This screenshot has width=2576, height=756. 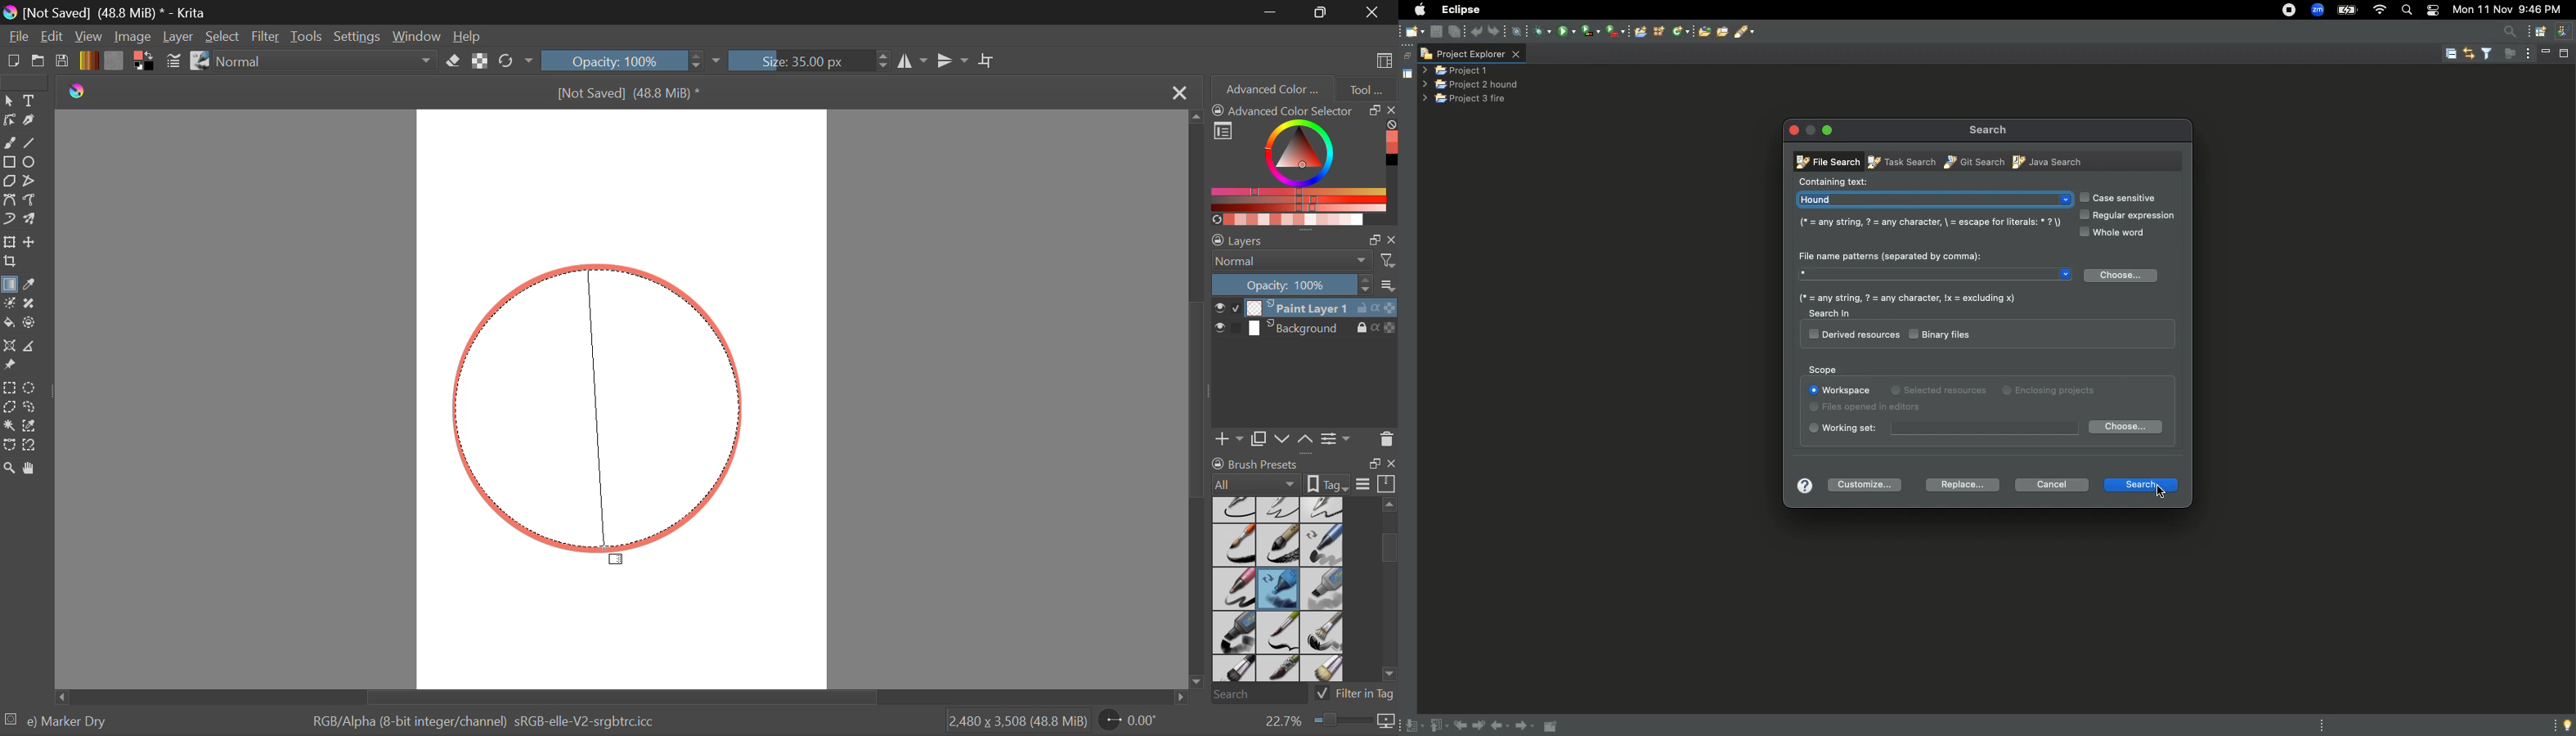 I want to click on Search, so click(x=1256, y=695).